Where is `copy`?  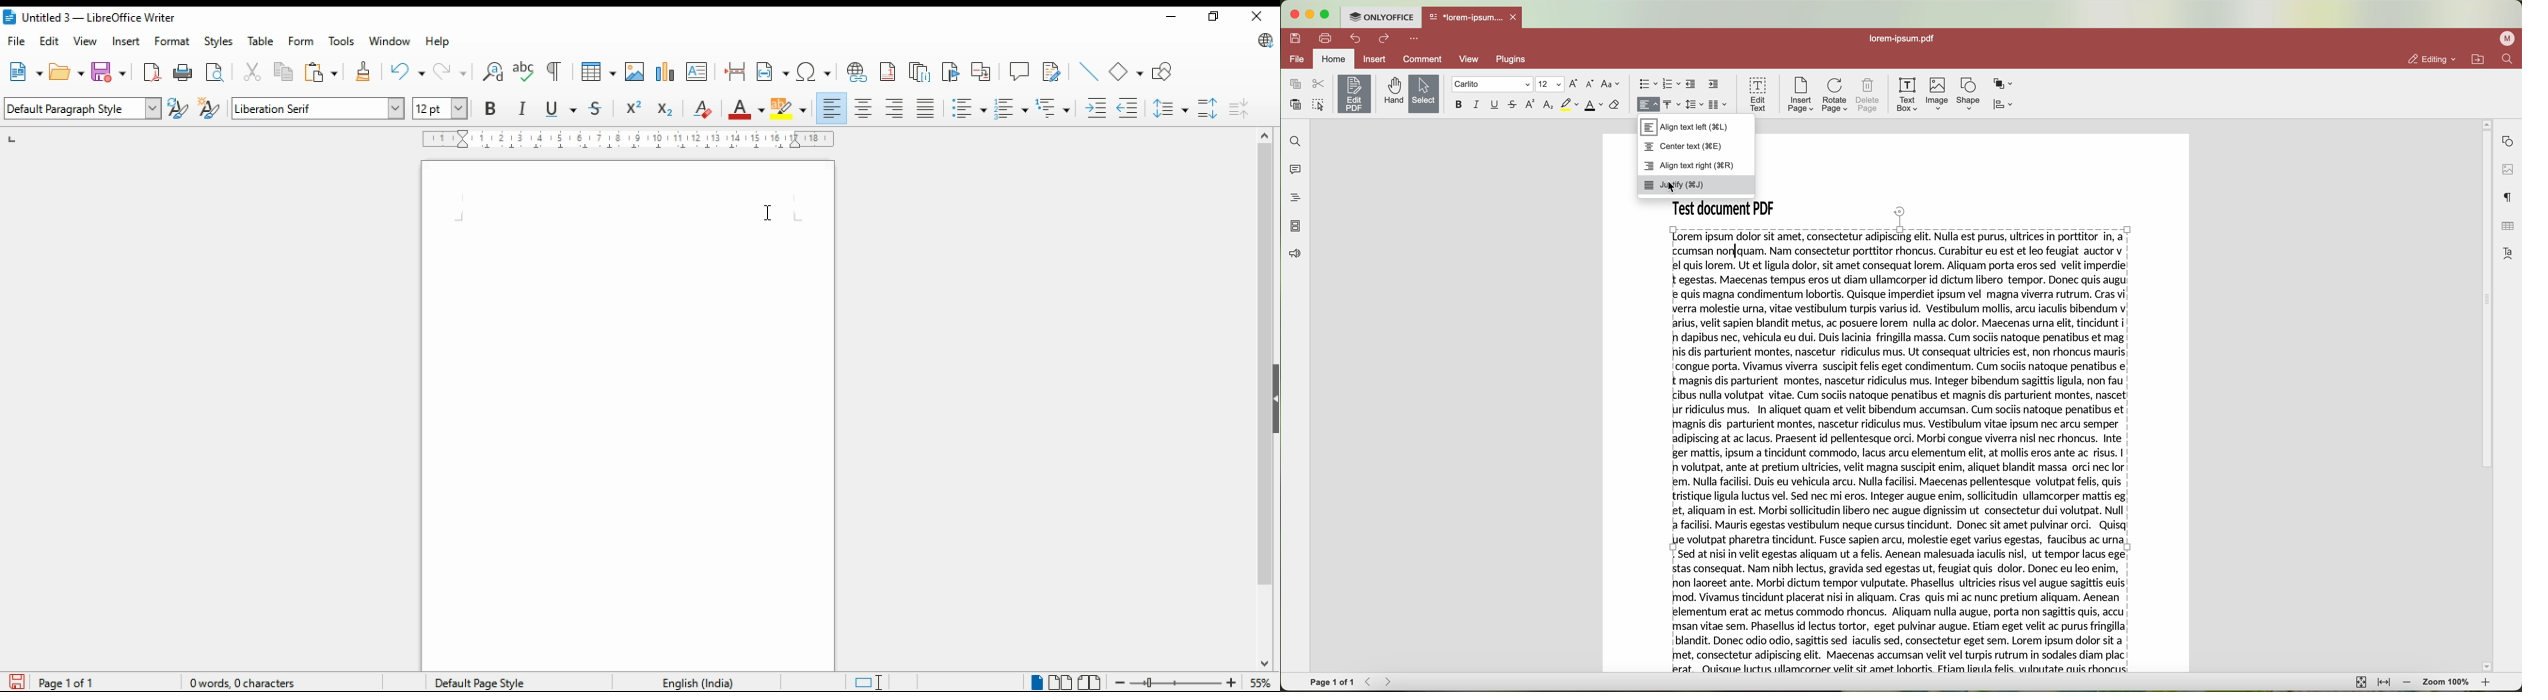 copy is located at coordinates (285, 73).